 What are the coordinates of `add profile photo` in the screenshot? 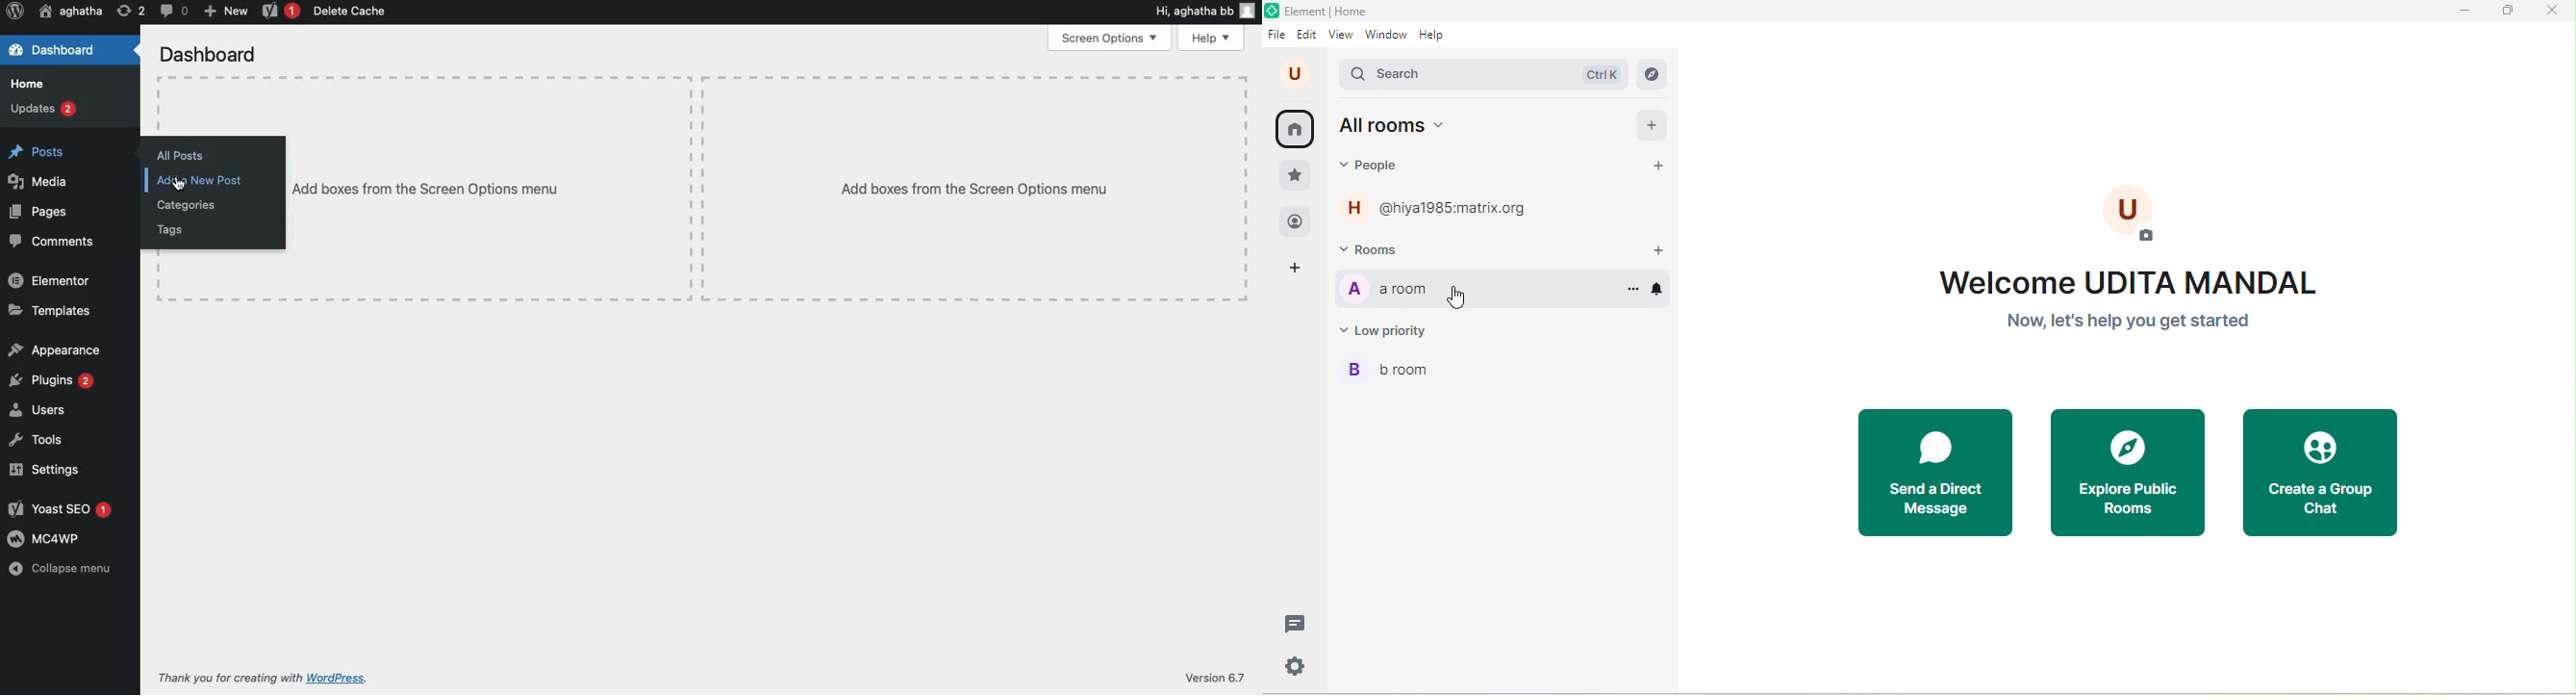 It's located at (2133, 213).